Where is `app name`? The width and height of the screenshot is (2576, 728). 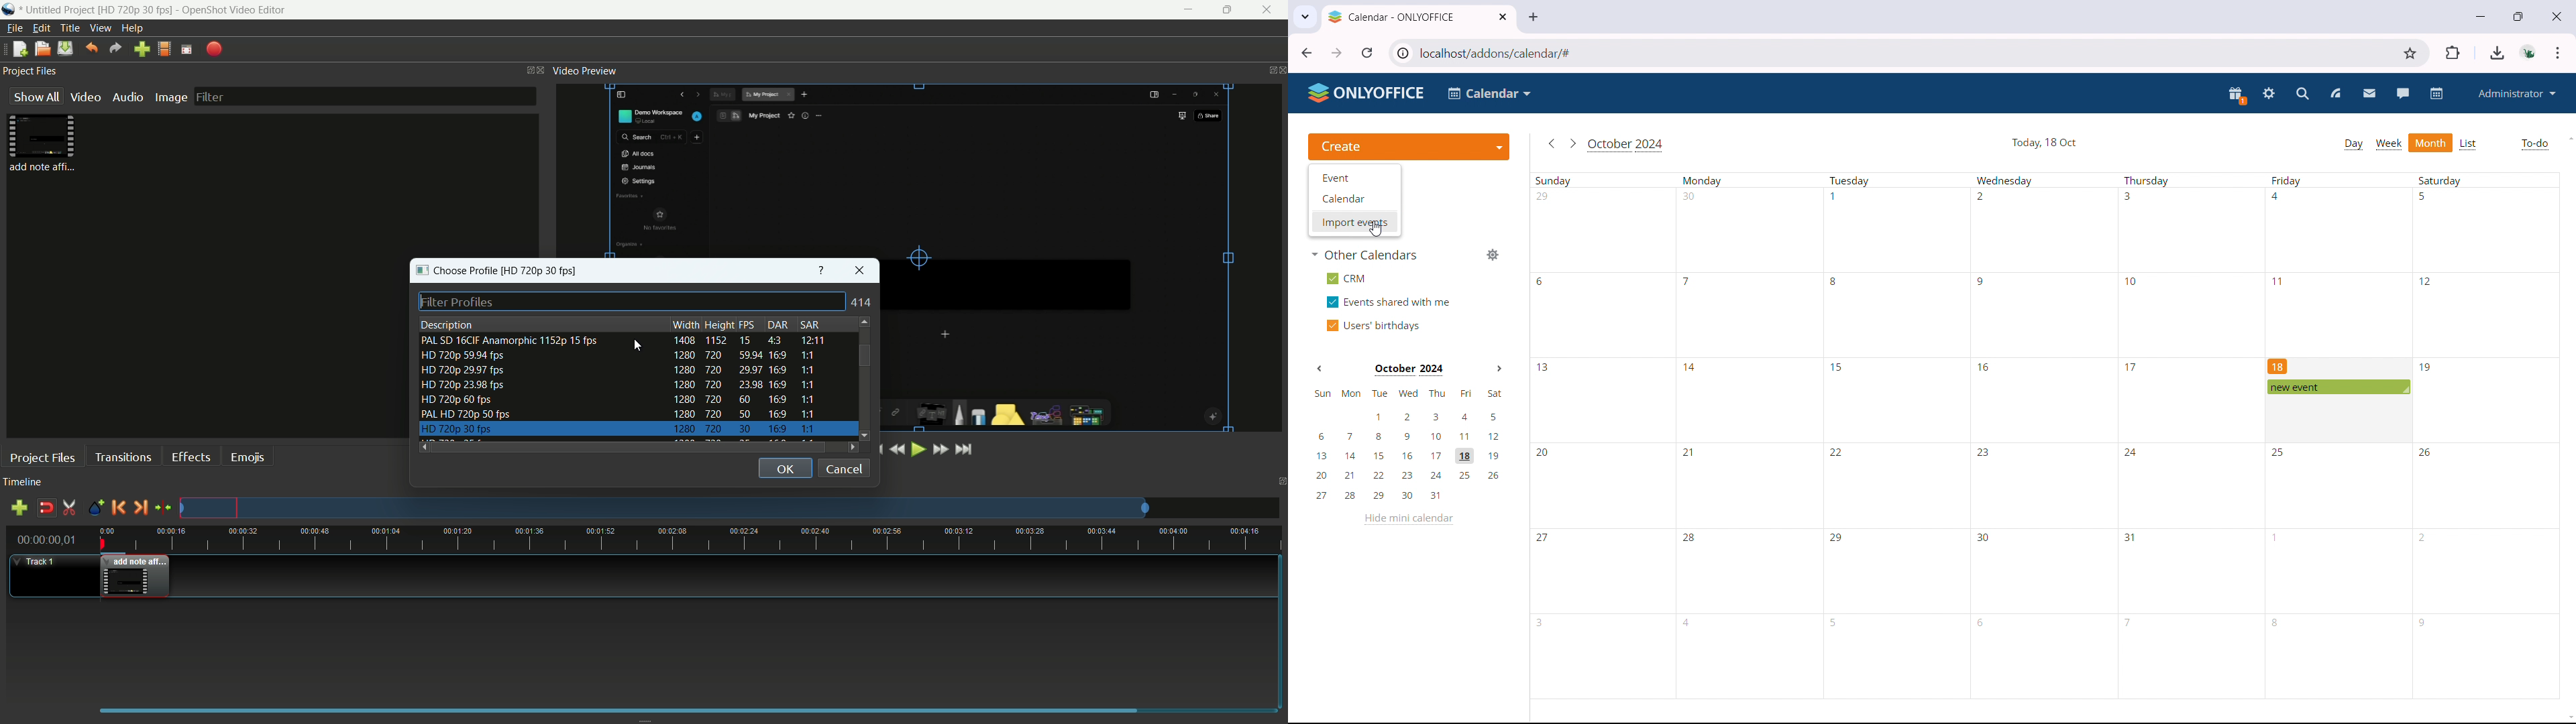
app name is located at coordinates (9, 9).